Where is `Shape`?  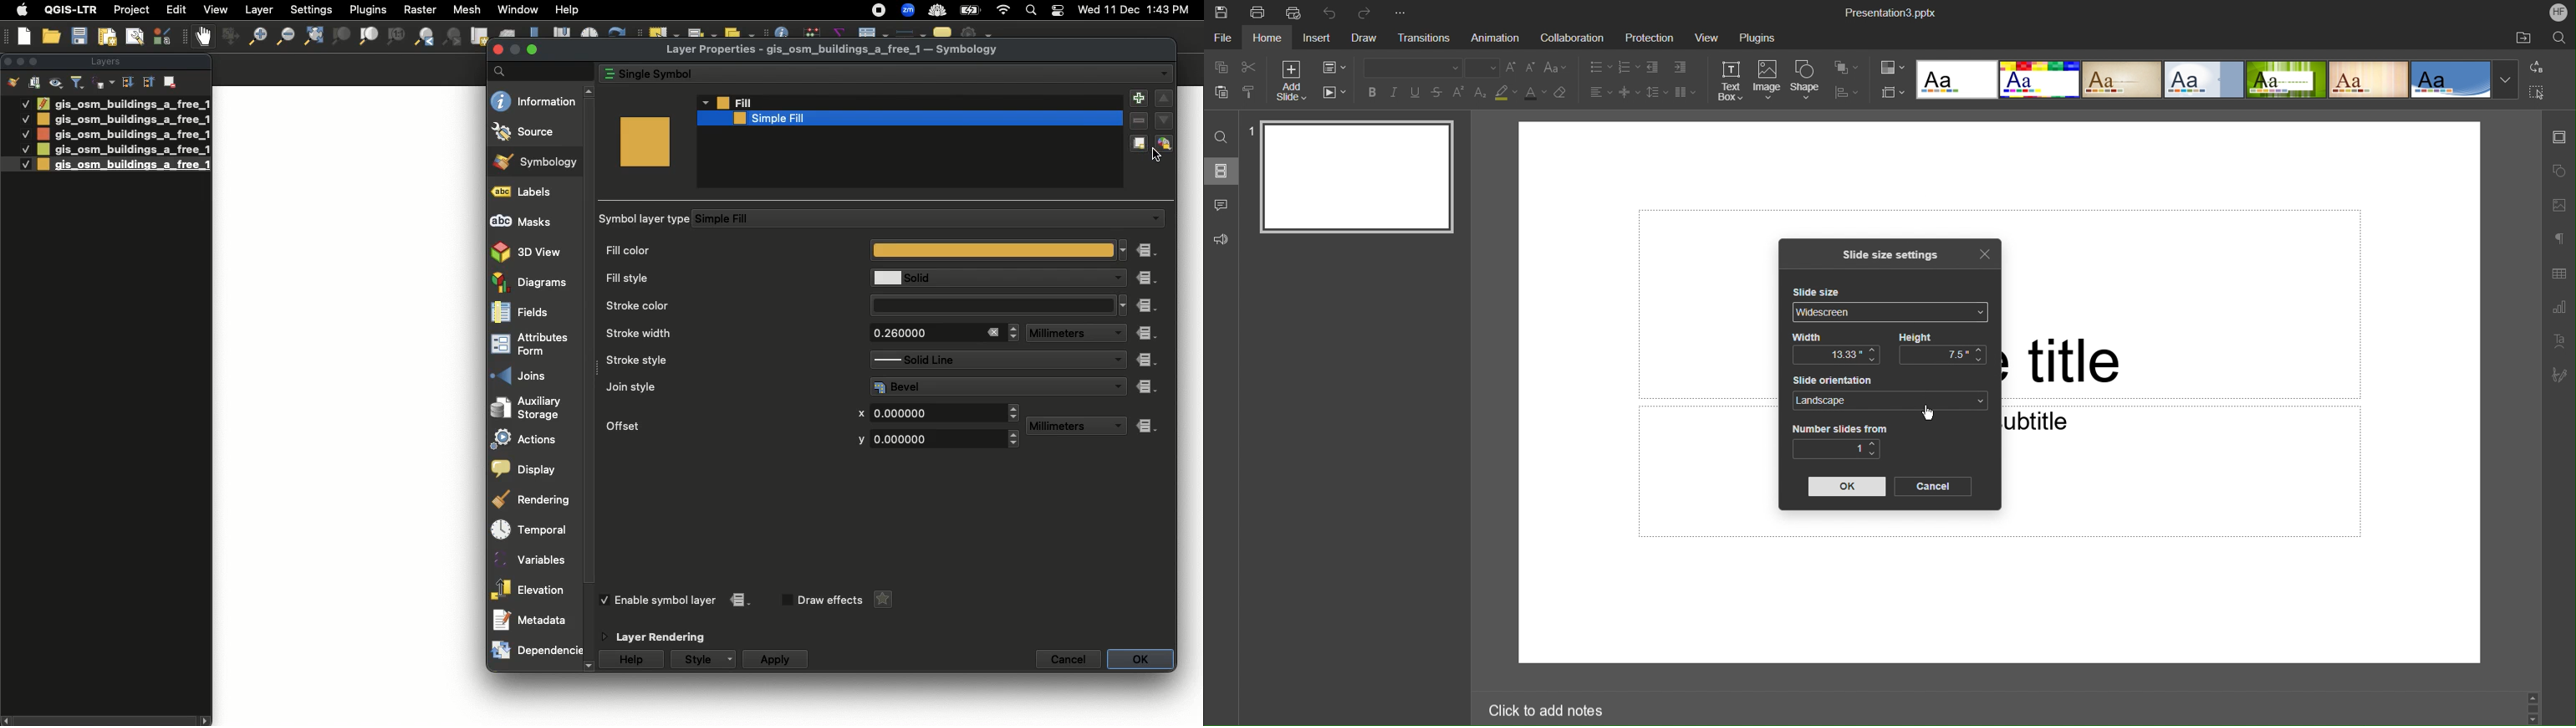 Shape is located at coordinates (1807, 80).